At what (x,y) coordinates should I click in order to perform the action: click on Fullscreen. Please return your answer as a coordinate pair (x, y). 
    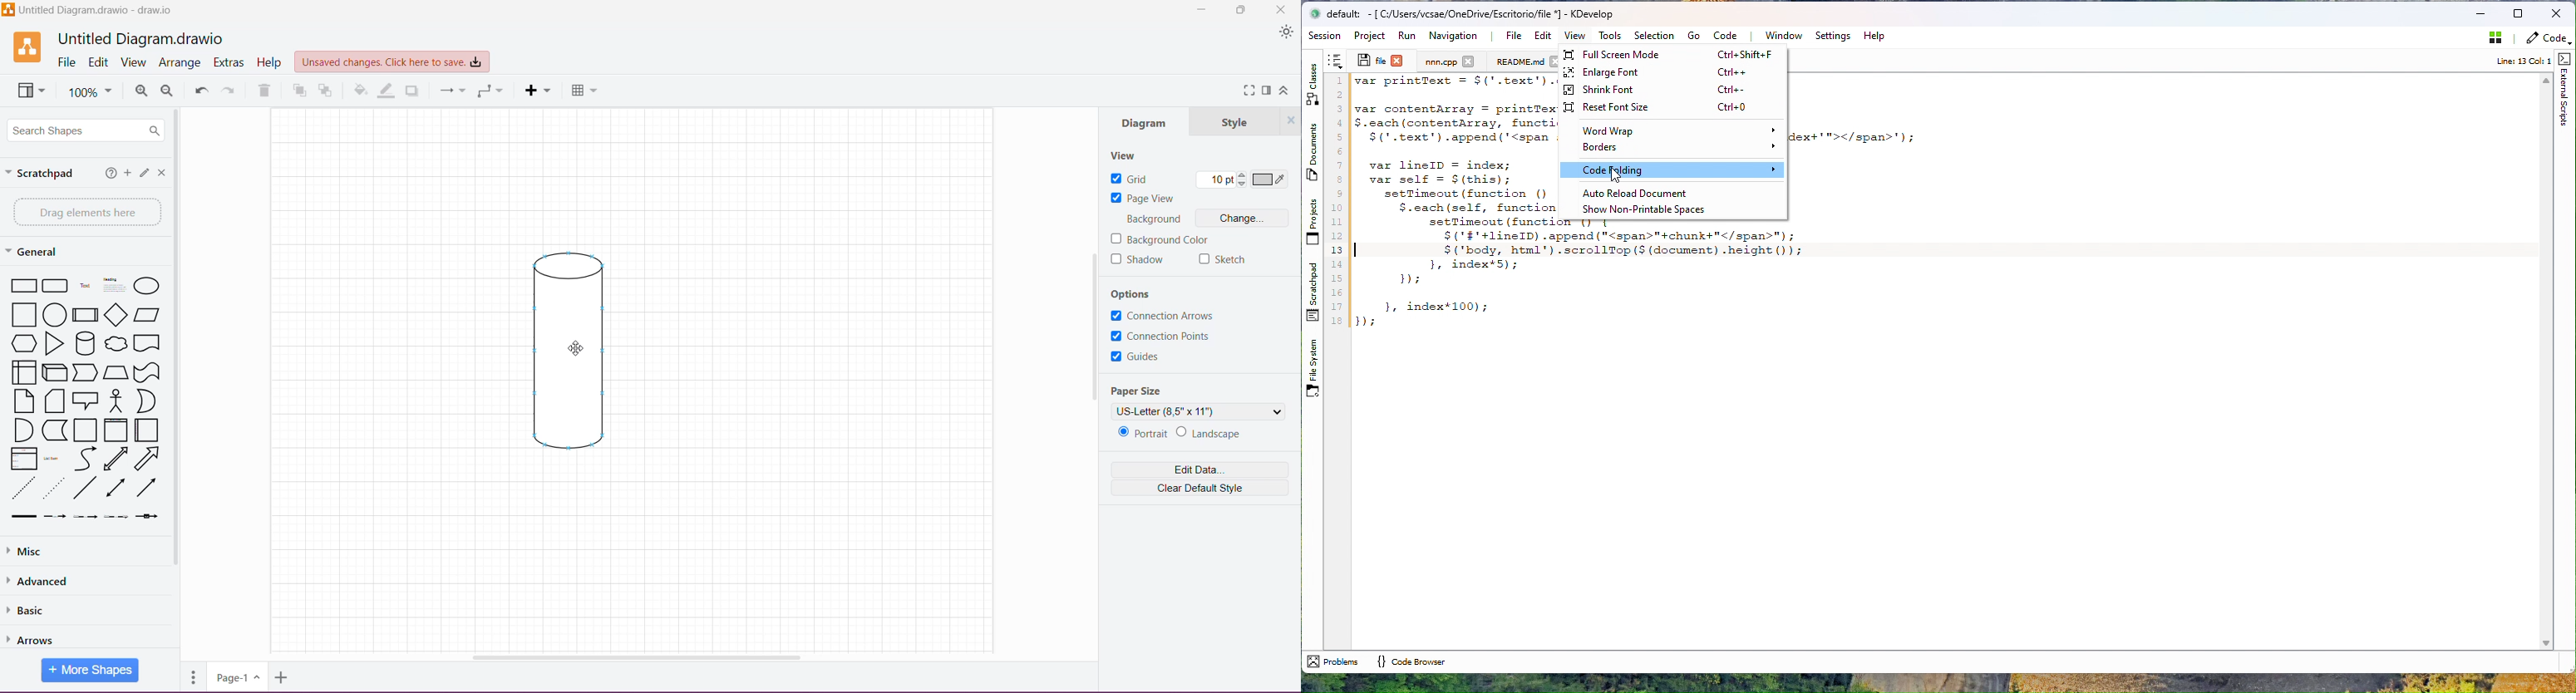
    Looking at the image, I should click on (1245, 90).